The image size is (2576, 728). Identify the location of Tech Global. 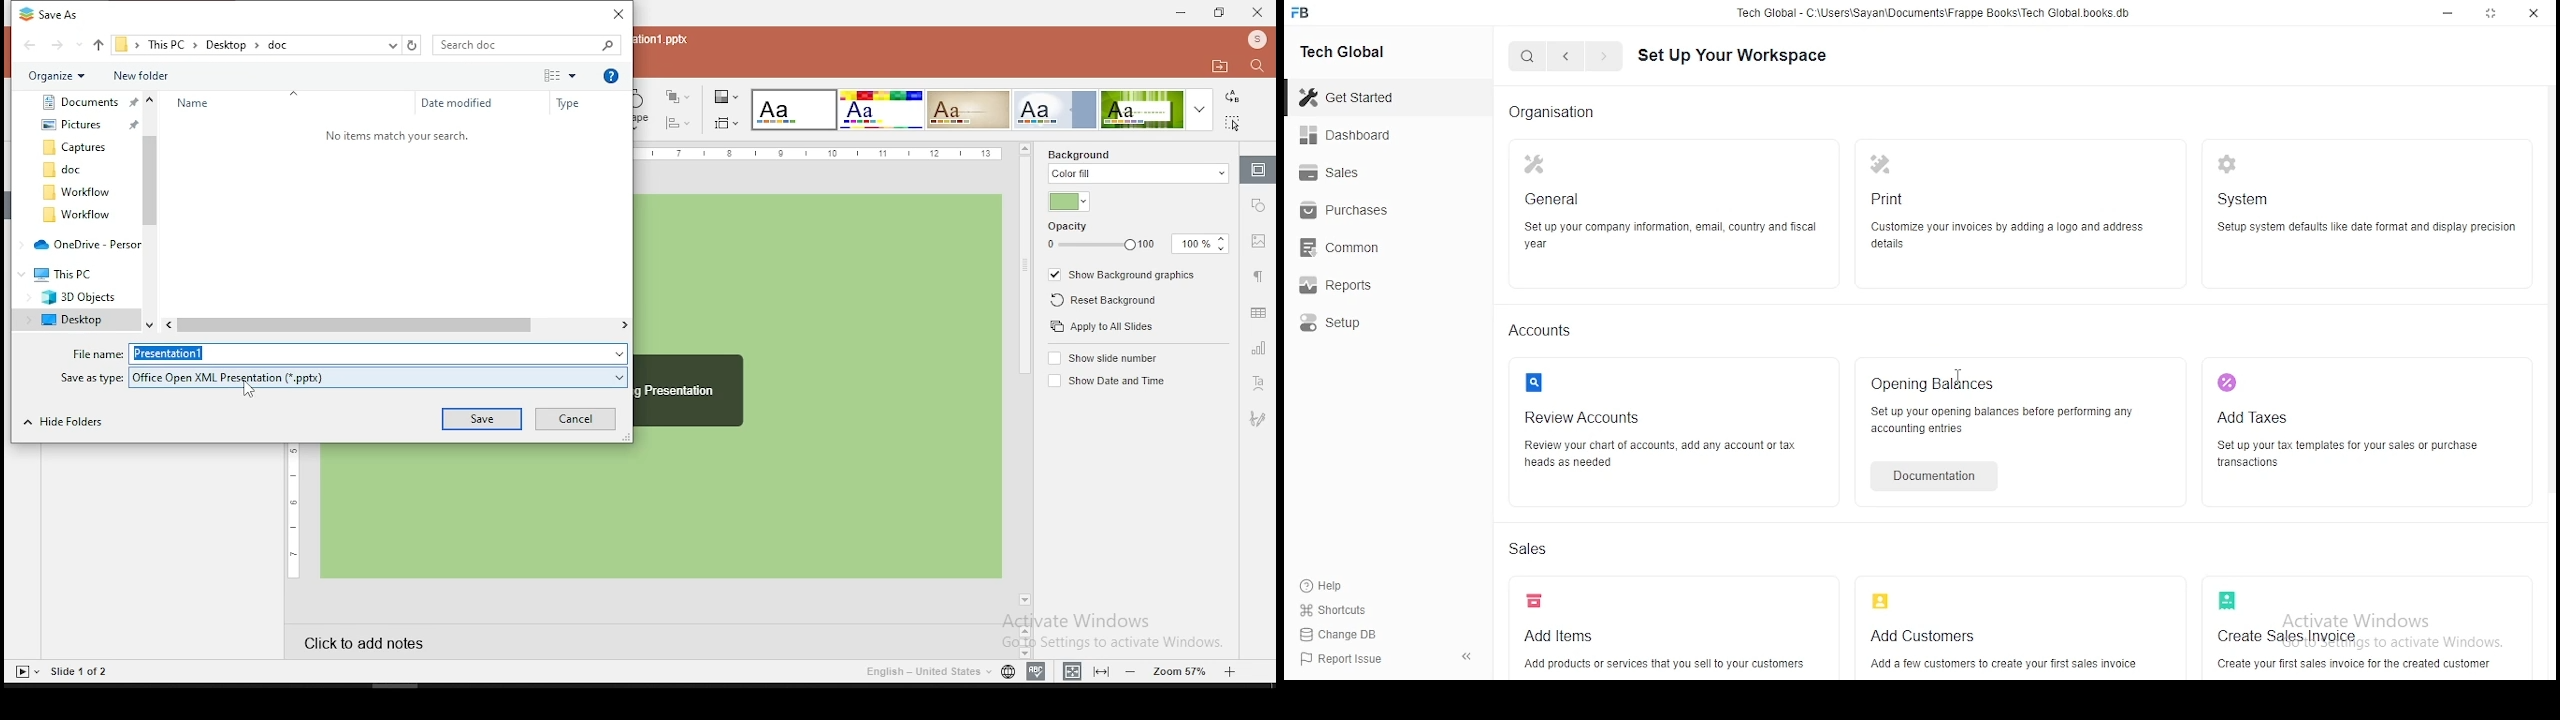
(1365, 50).